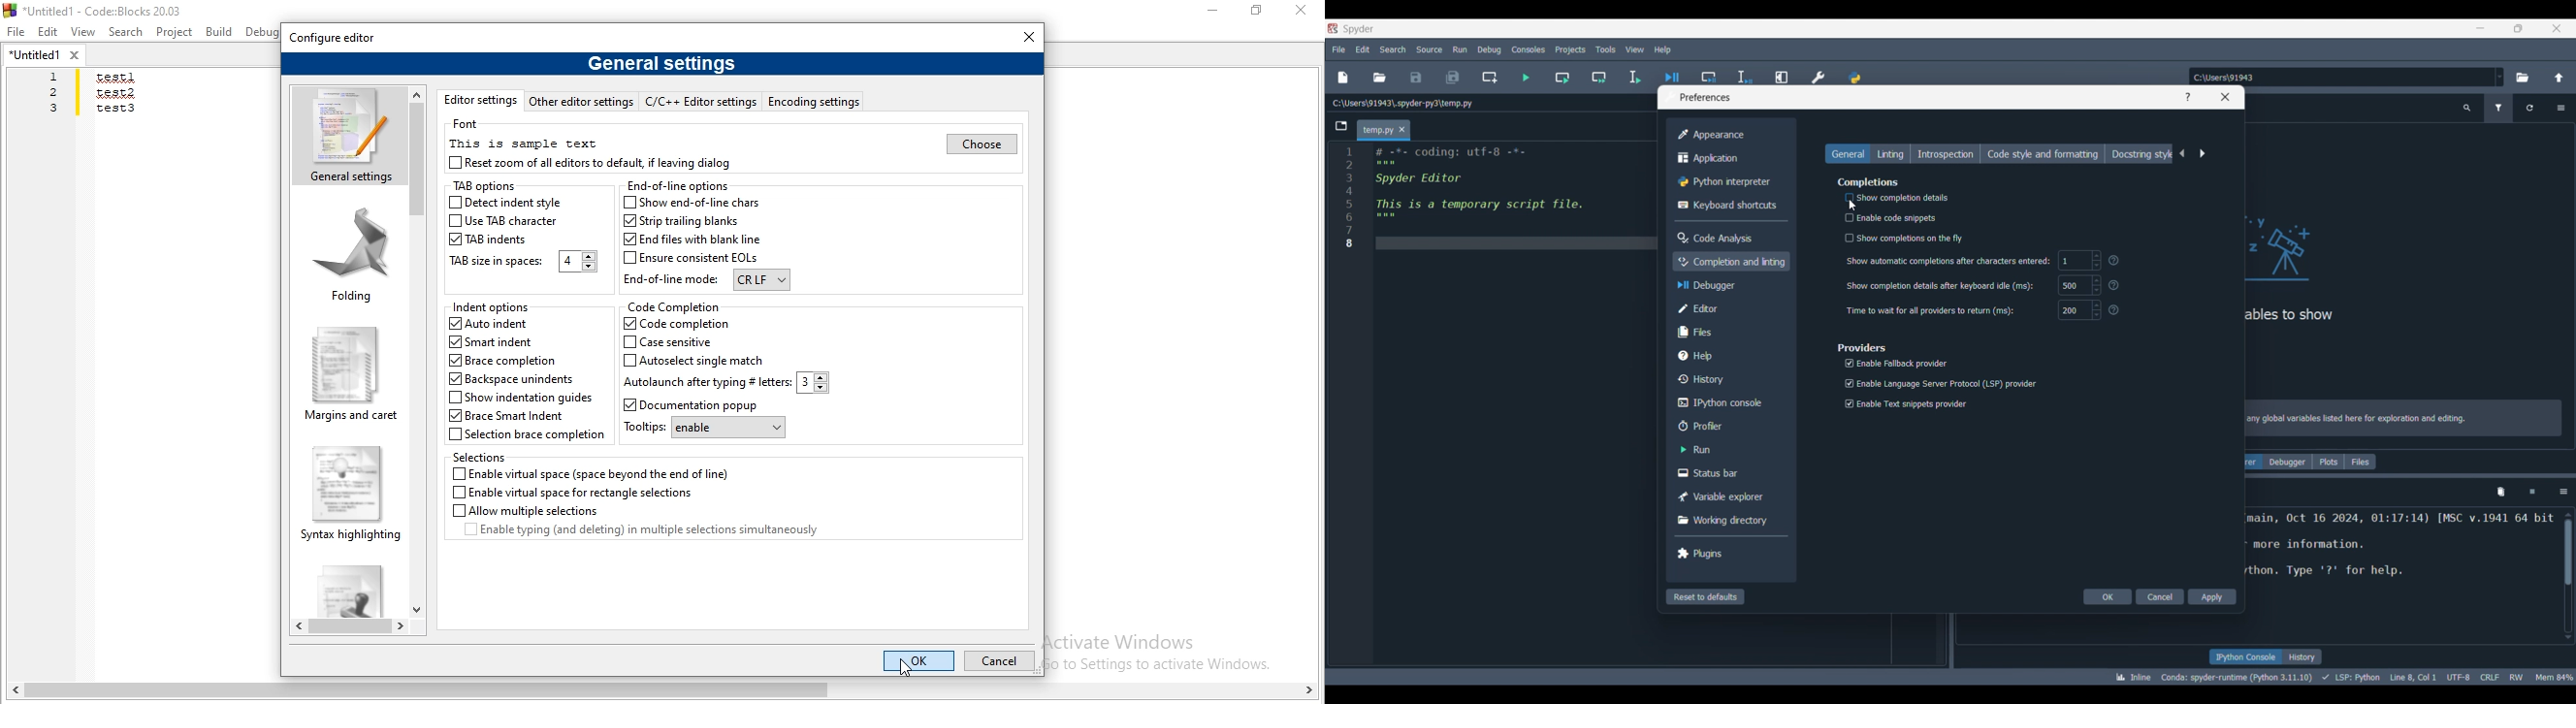 The height and width of the screenshot is (728, 2576). Describe the element at coordinates (1635, 50) in the screenshot. I see `View menu` at that location.